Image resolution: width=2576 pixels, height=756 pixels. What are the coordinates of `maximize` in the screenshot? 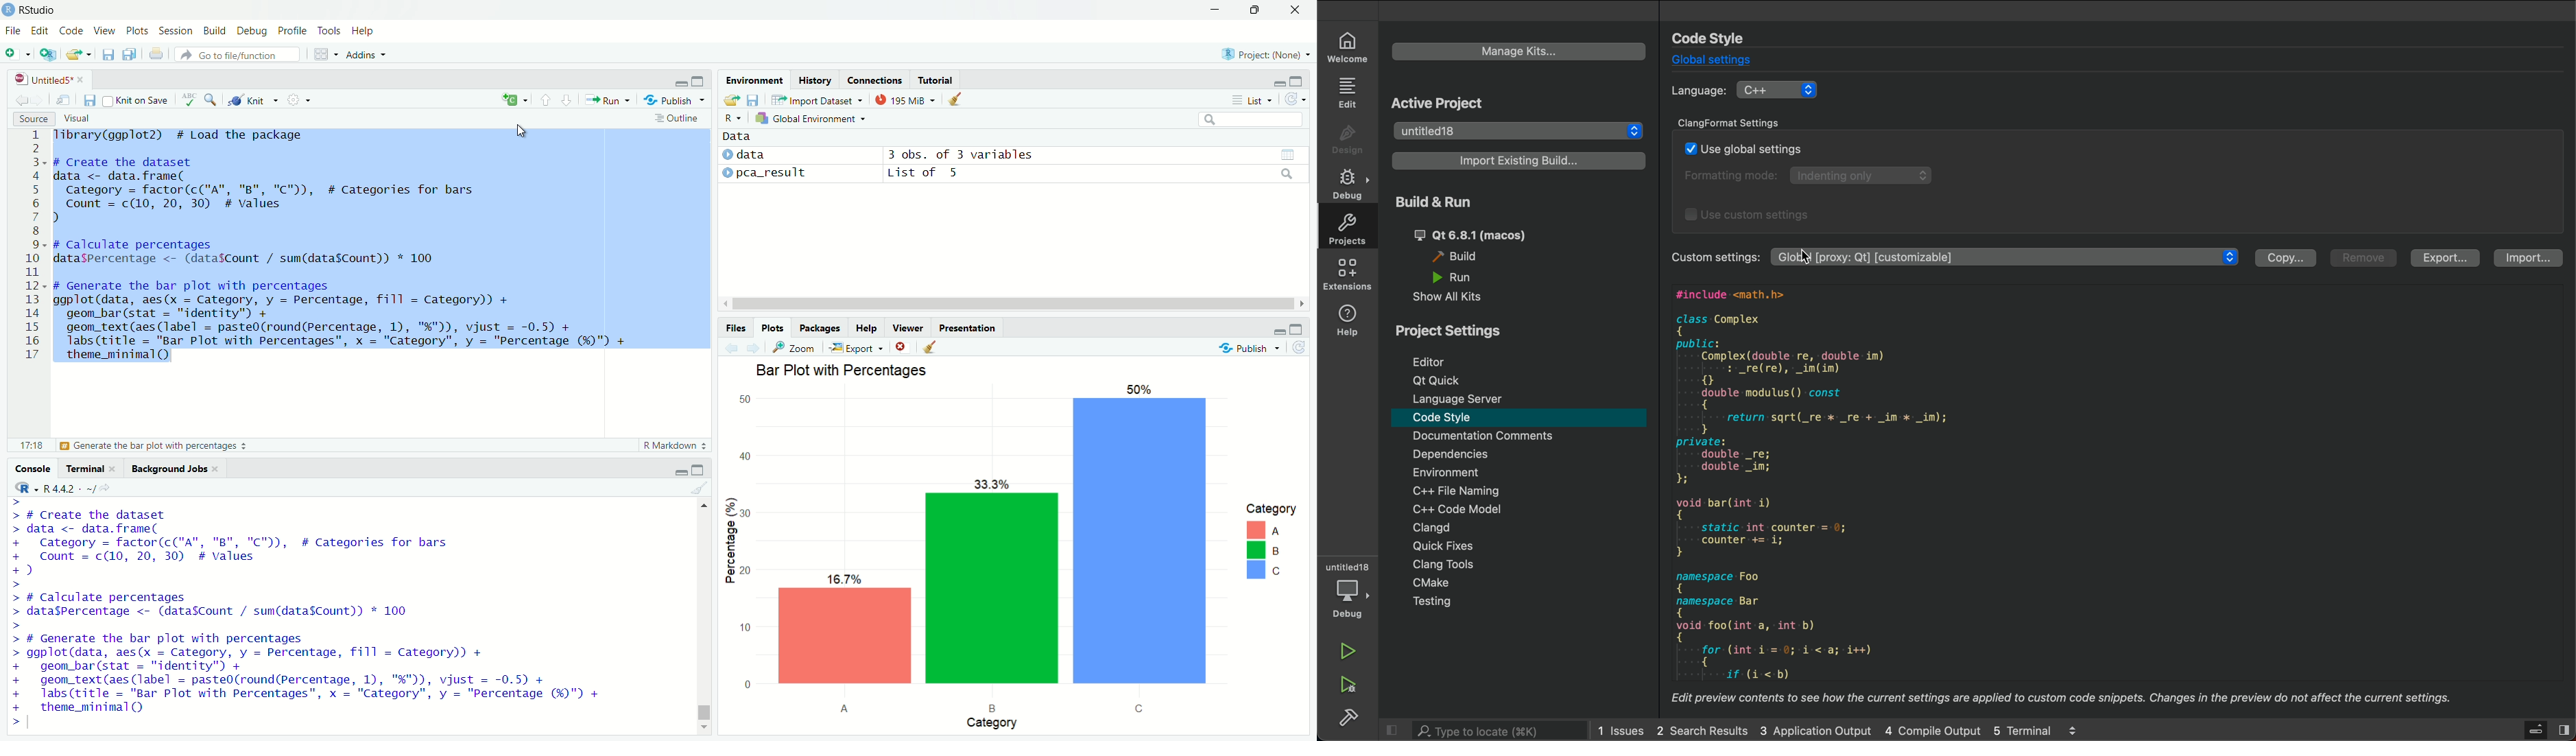 It's located at (702, 469).